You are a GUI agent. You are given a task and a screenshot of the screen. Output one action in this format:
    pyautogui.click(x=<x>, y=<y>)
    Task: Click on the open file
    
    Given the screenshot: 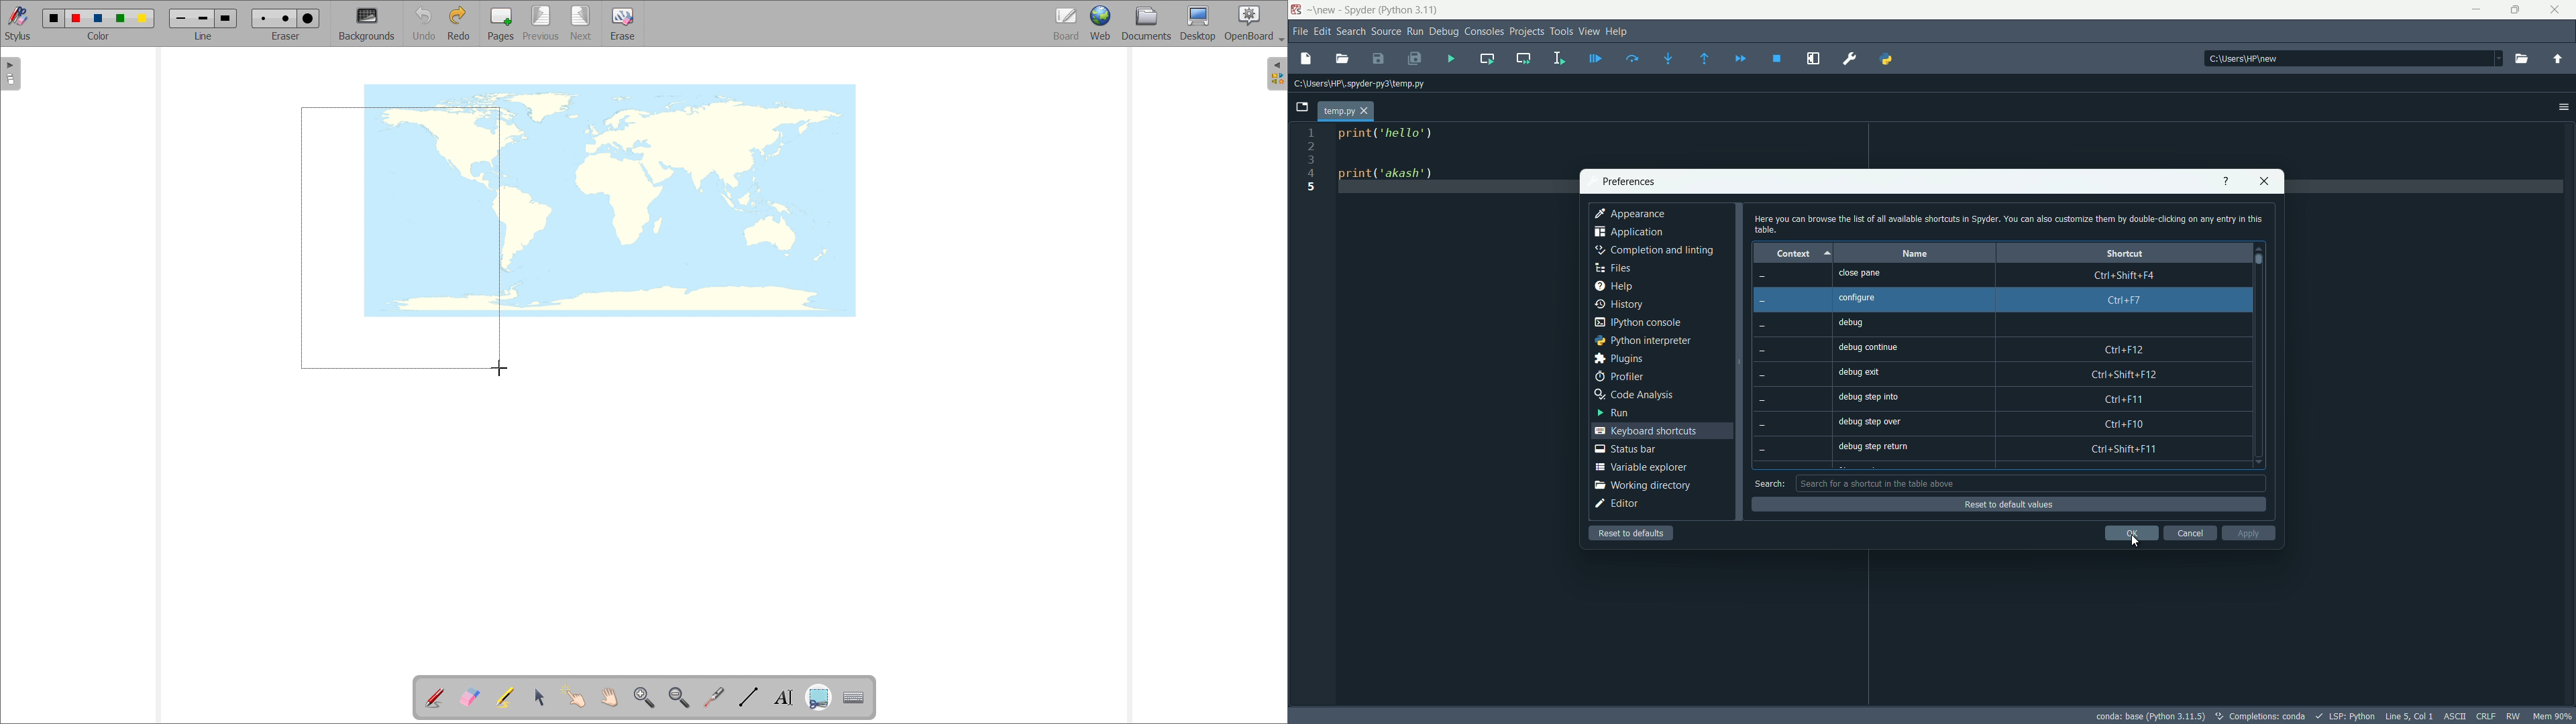 What is the action you would take?
    pyautogui.click(x=1342, y=60)
    